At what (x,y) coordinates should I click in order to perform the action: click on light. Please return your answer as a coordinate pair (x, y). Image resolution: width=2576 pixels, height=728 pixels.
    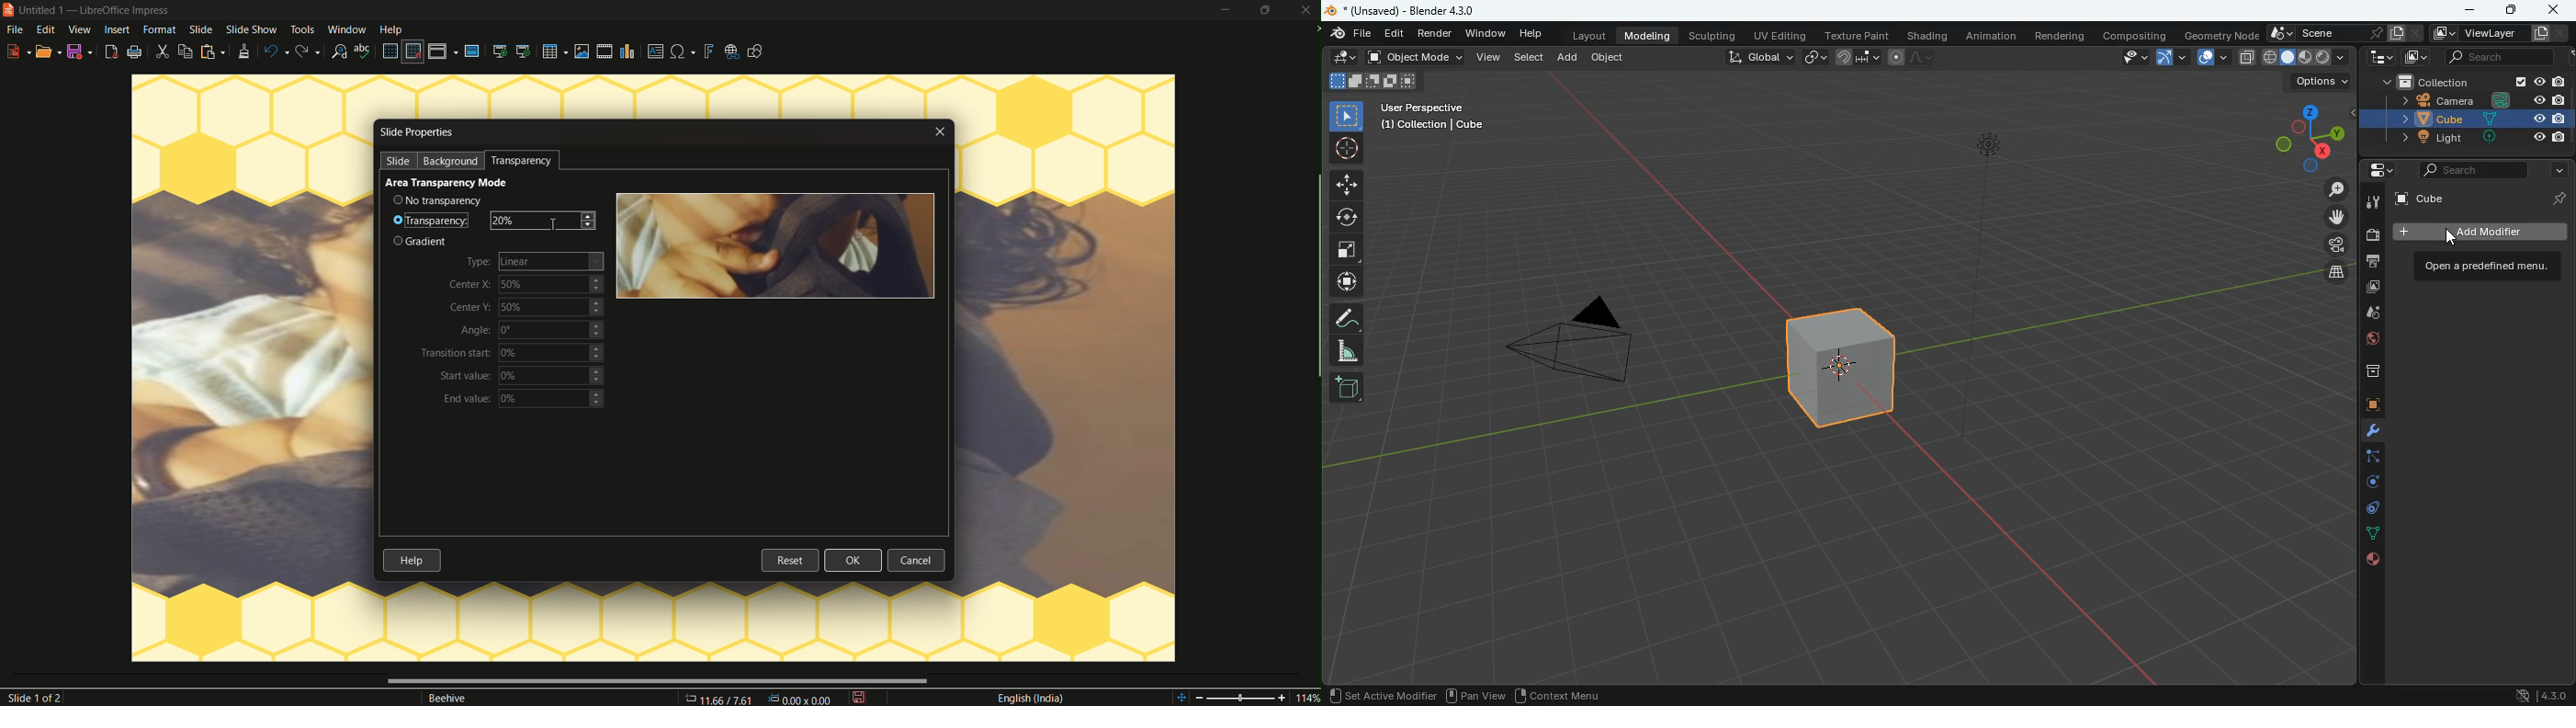
    Looking at the image, I should click on (1977, 280).